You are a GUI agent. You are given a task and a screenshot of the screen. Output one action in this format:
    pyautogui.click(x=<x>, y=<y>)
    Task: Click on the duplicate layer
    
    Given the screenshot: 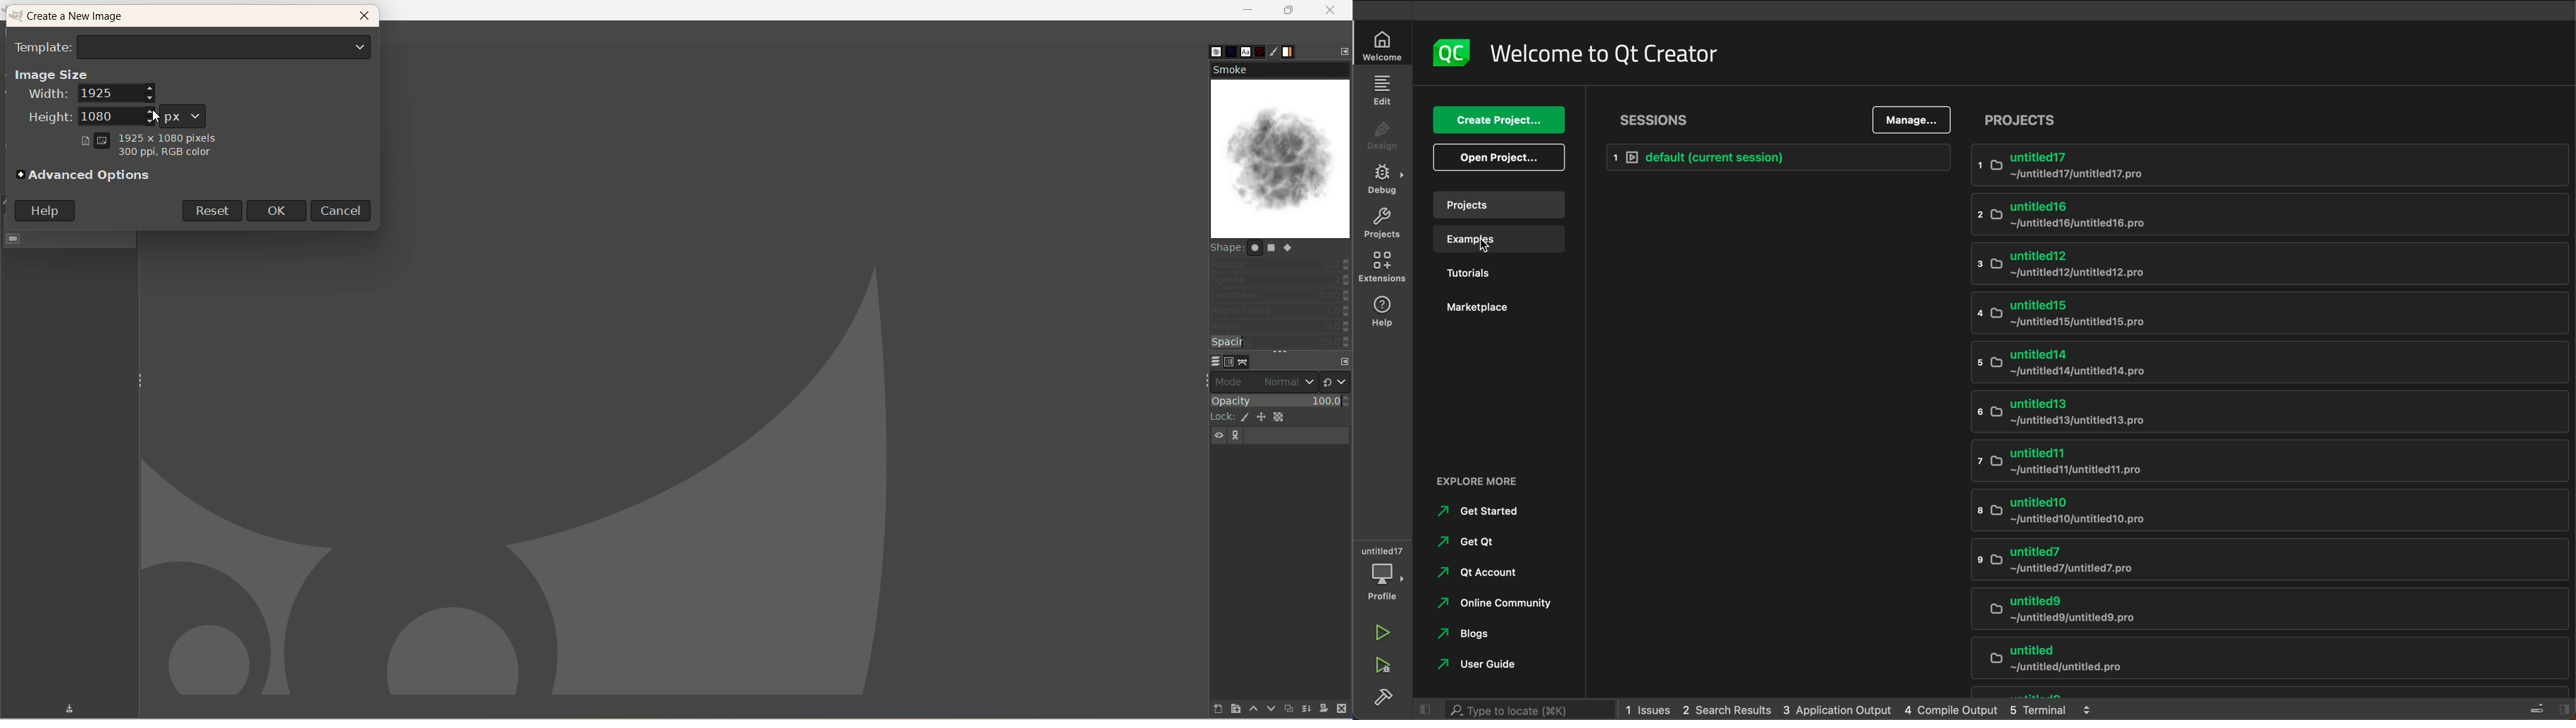 What is the action you would take?
    pyautogui.click(x=1286, y=708)
    